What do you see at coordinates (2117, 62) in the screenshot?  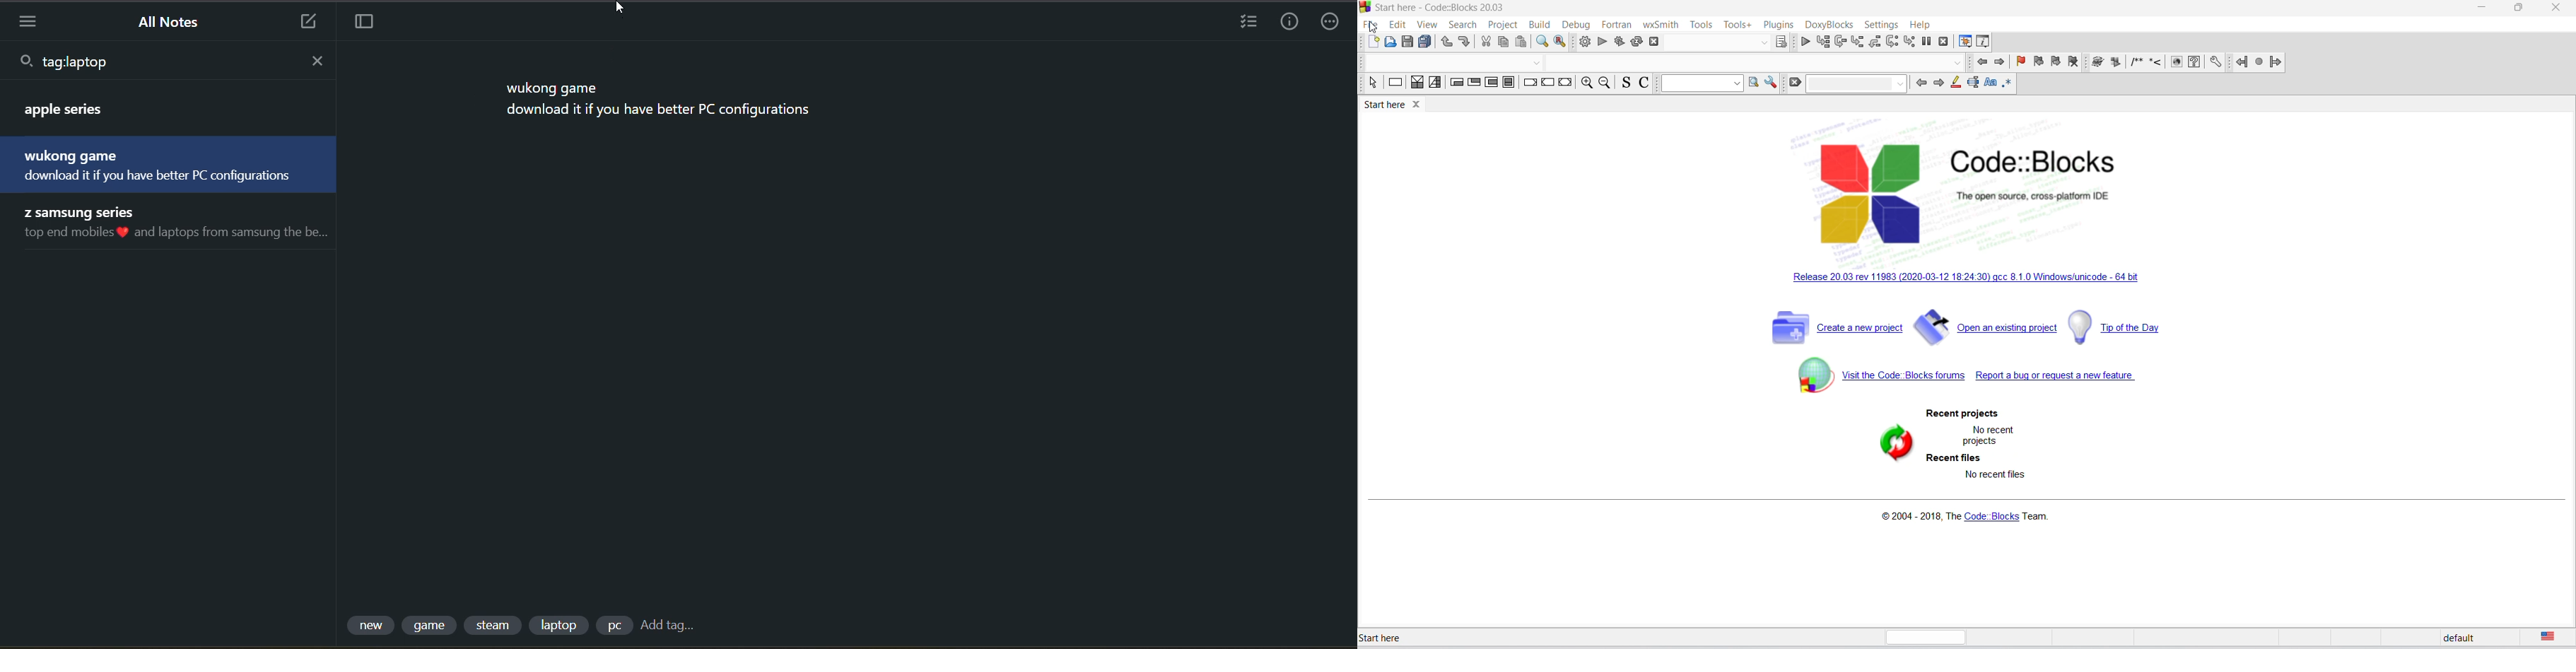 I see `icon` at bounding box center [2117, 62].